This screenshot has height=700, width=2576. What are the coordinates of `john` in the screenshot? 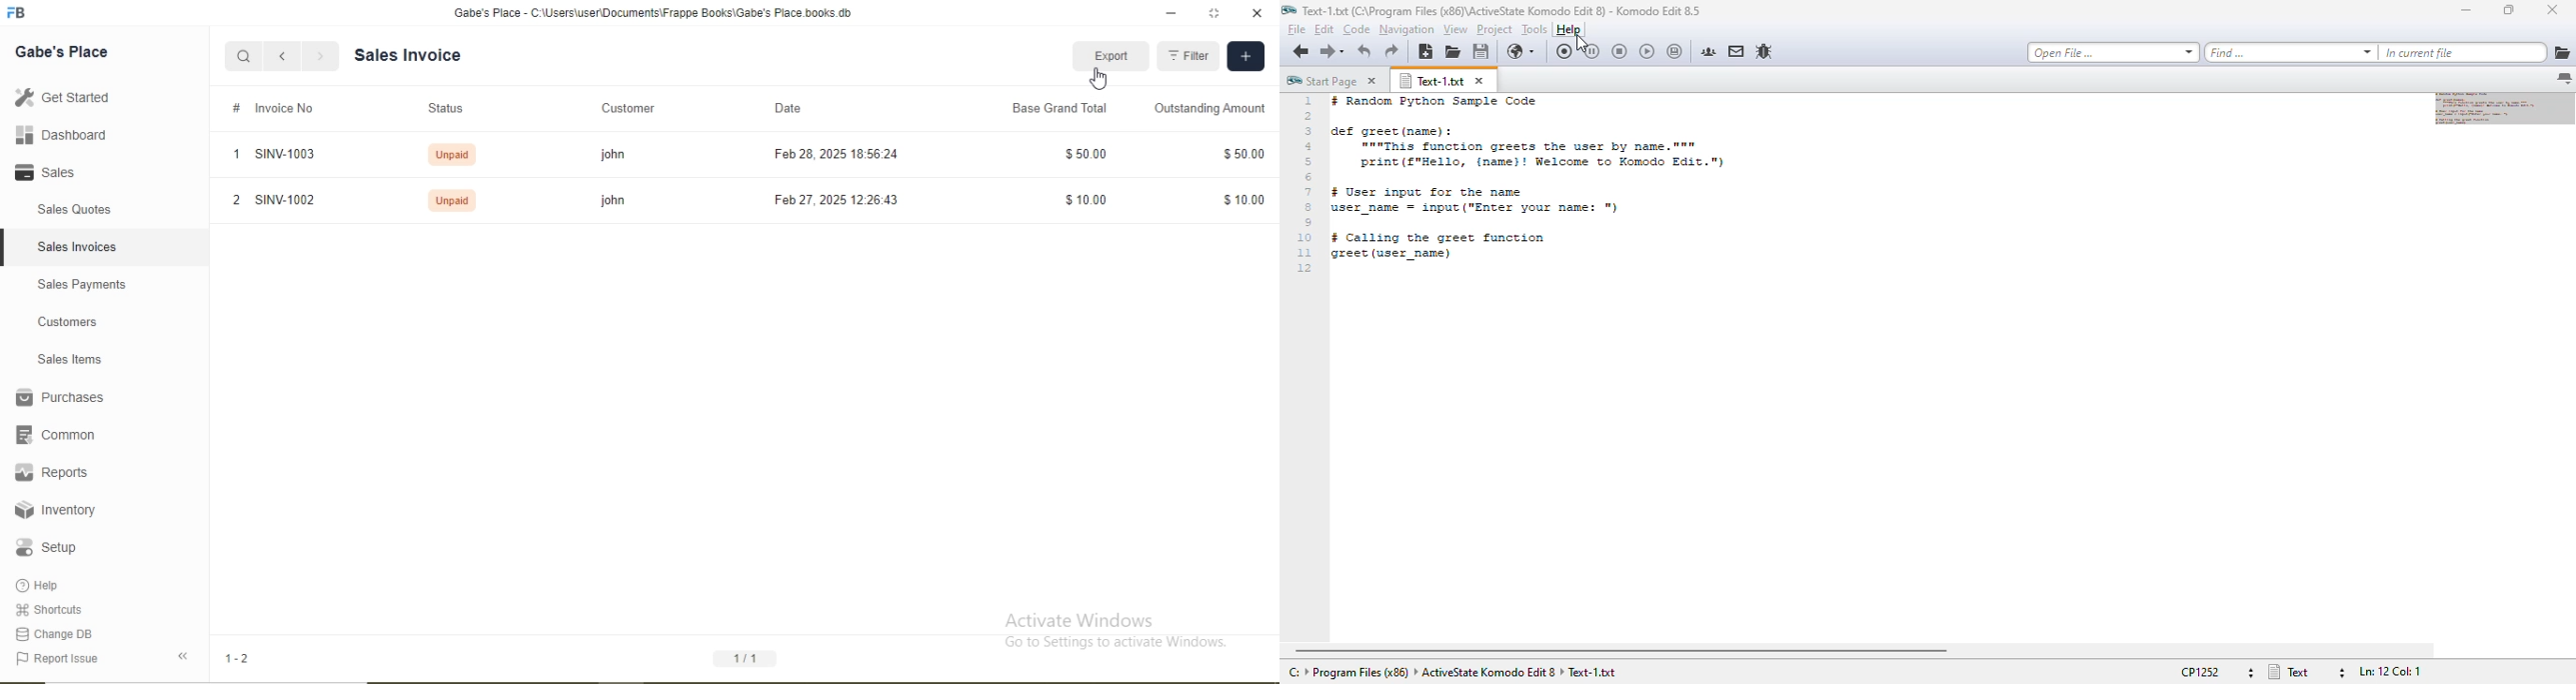 It's located at (612, 156).